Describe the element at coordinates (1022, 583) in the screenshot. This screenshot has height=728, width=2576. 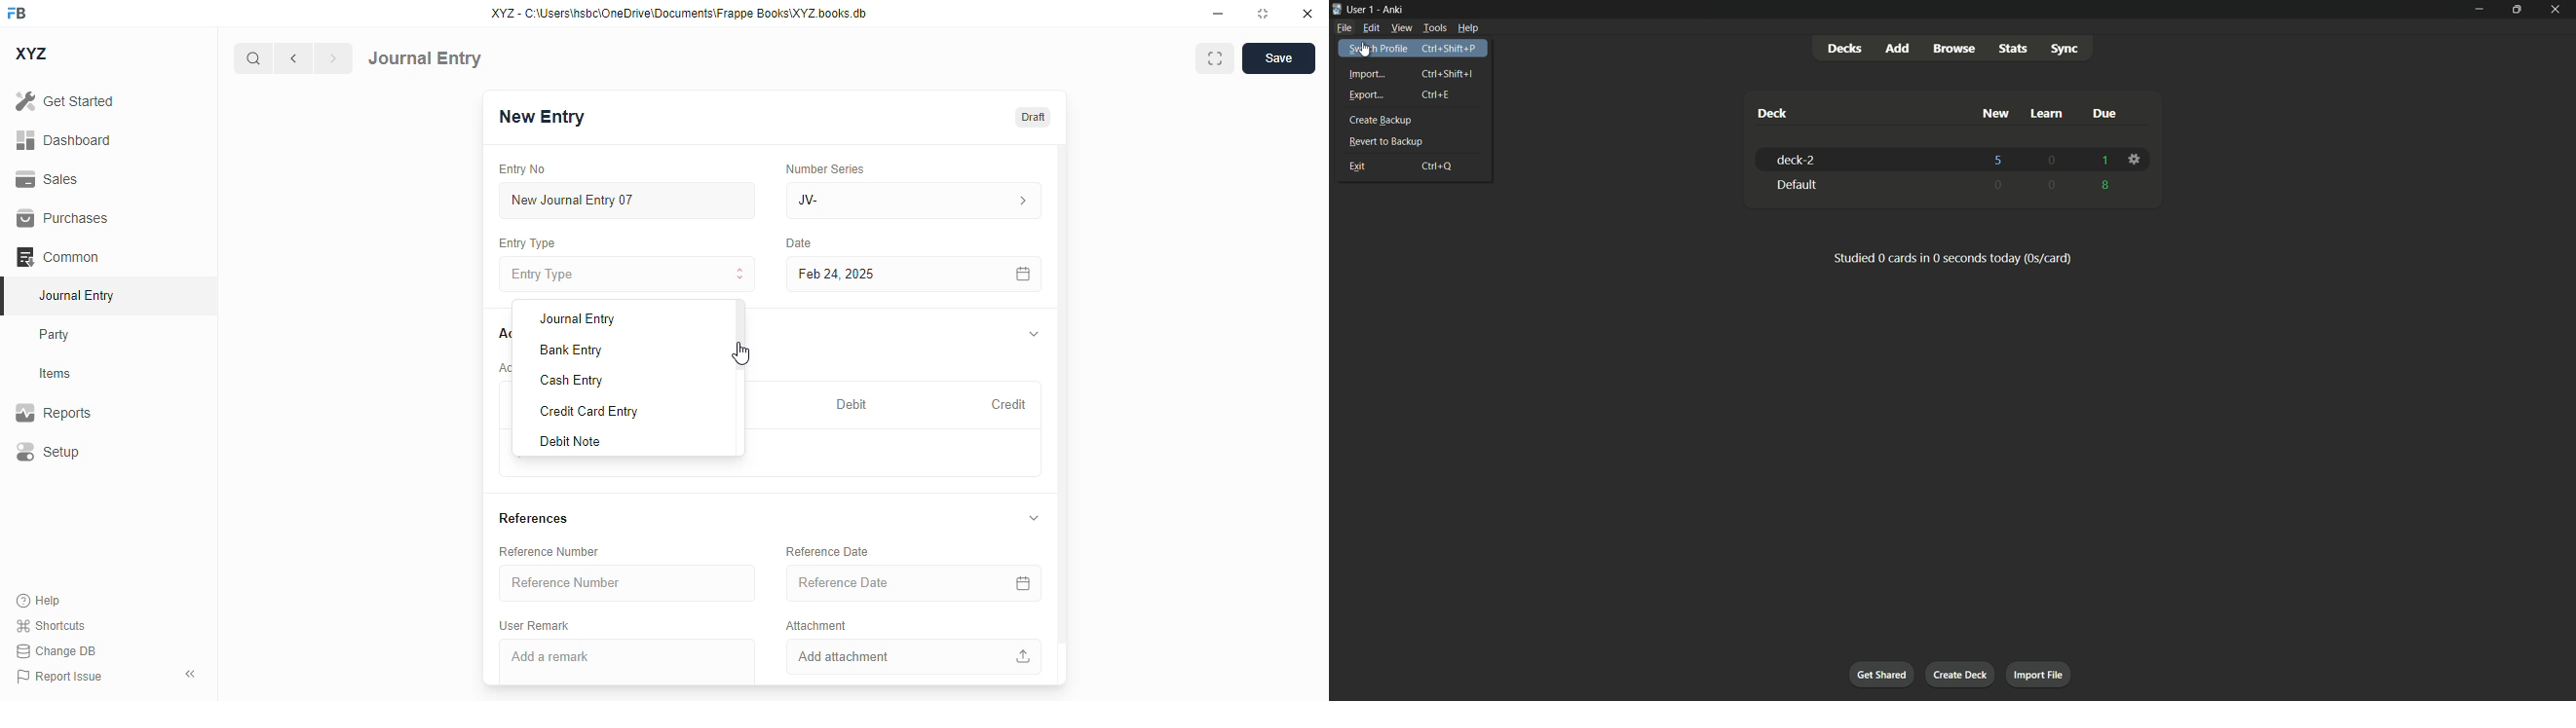
I see `calendar icon` at that location.